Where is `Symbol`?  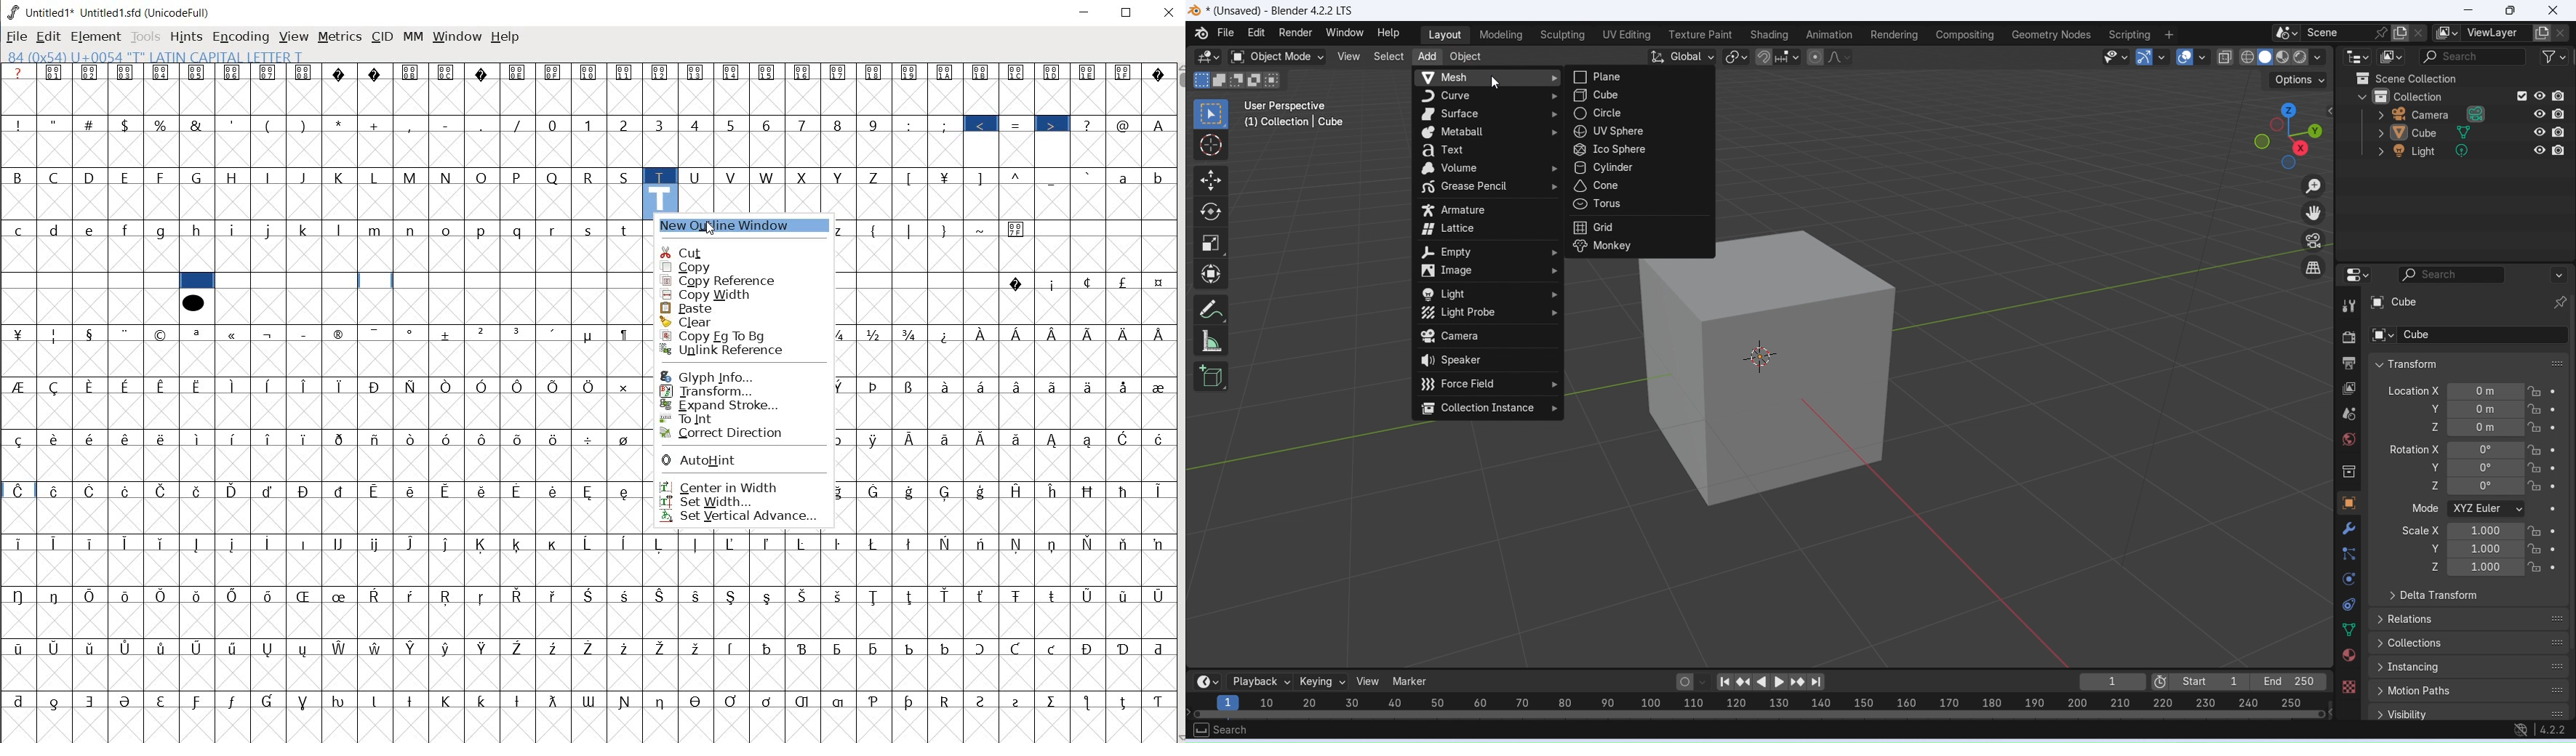
Symbol is located at coordinates (449, 544).